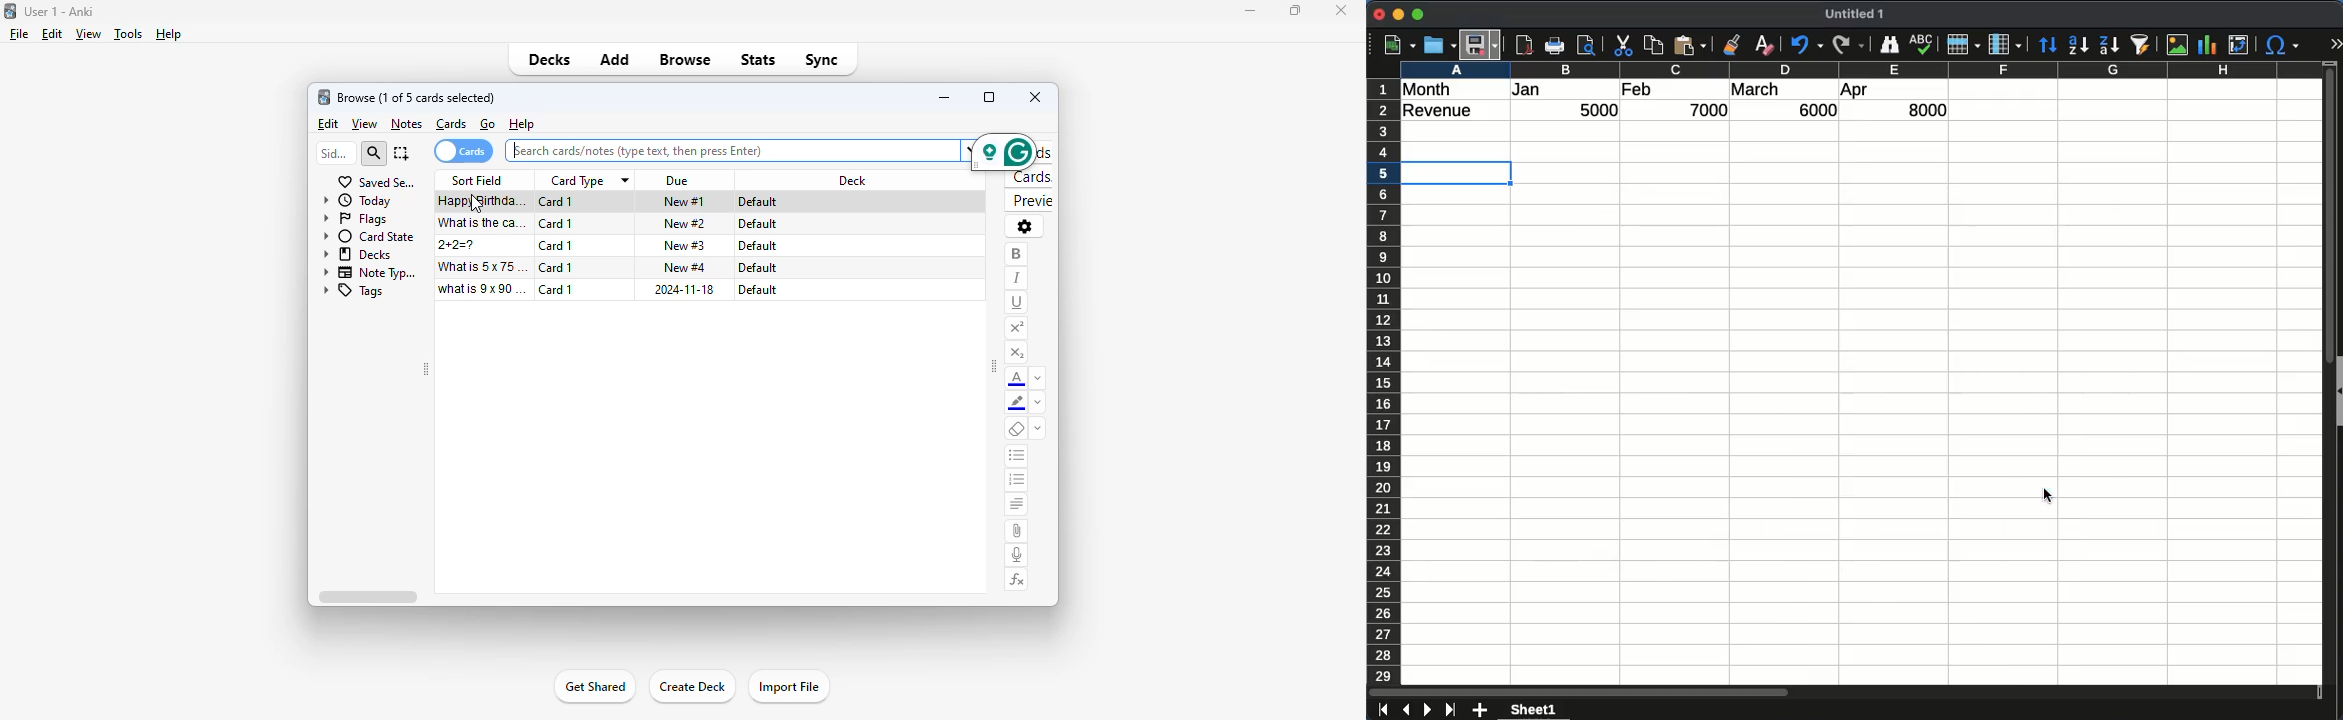 The image size is (2352, 728). I want to click on what is 9x90=?, so click(482, 289).